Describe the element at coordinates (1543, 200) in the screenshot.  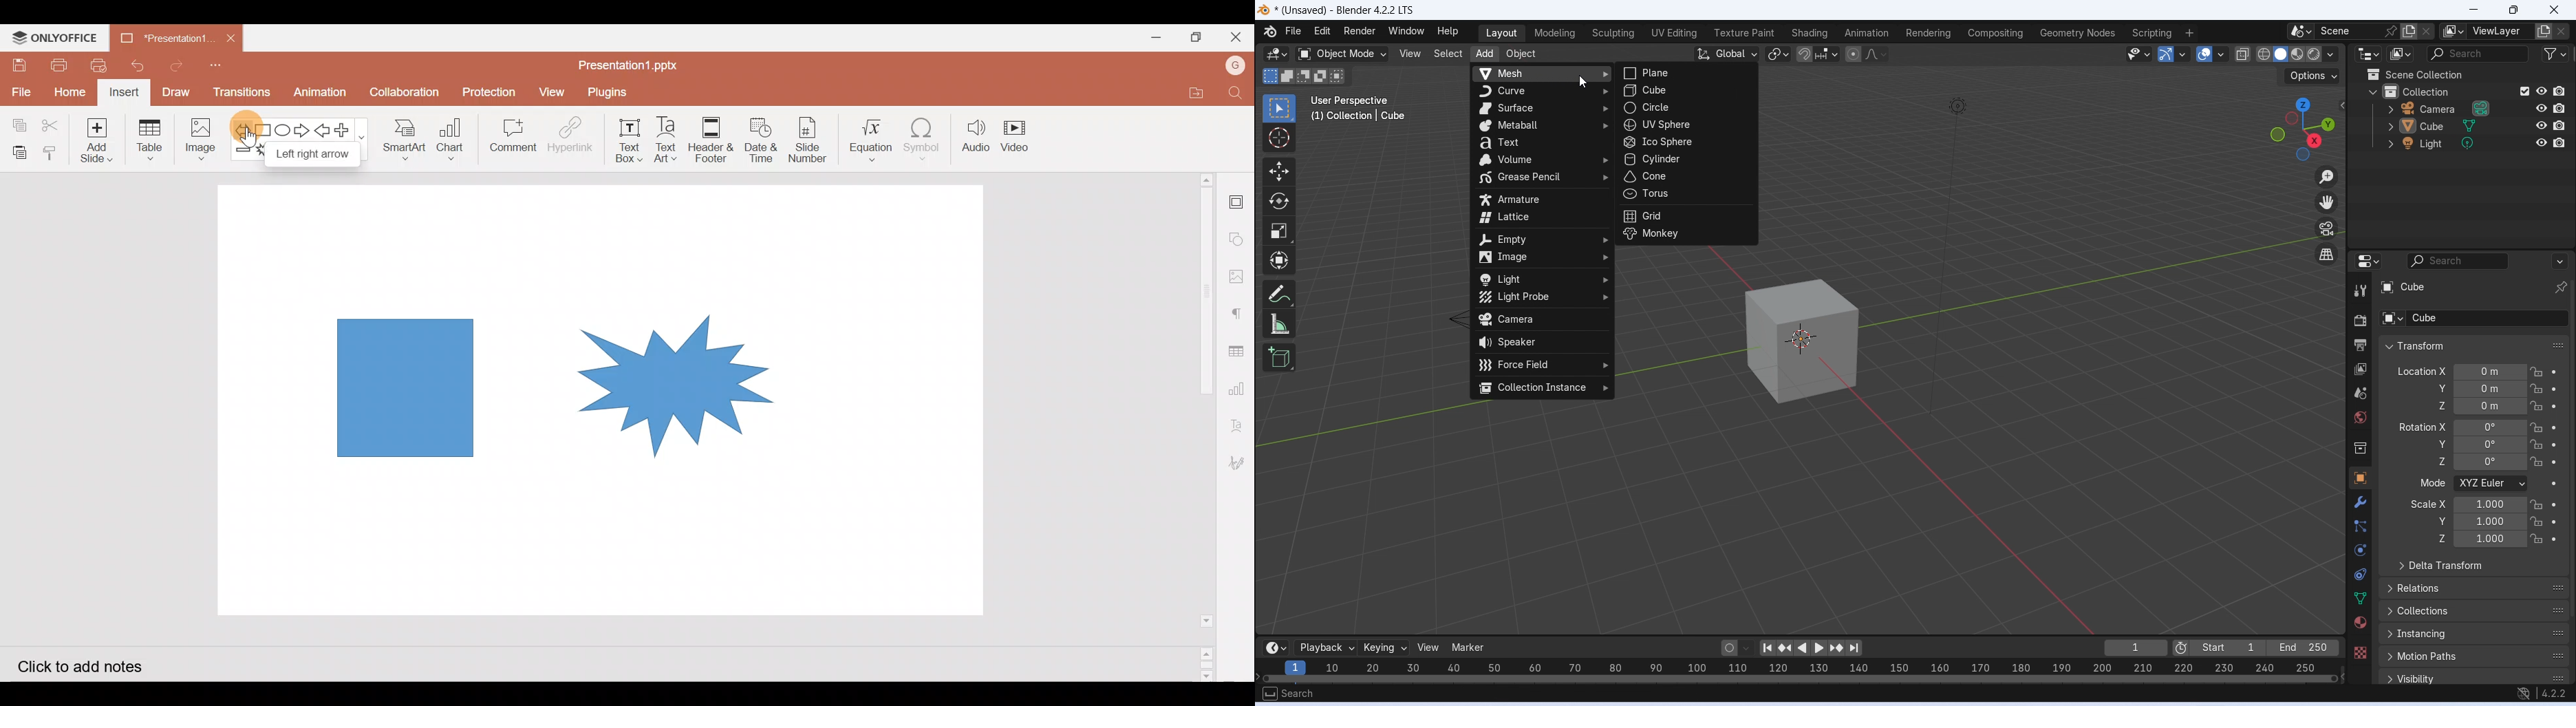
I see `armature` at that location.